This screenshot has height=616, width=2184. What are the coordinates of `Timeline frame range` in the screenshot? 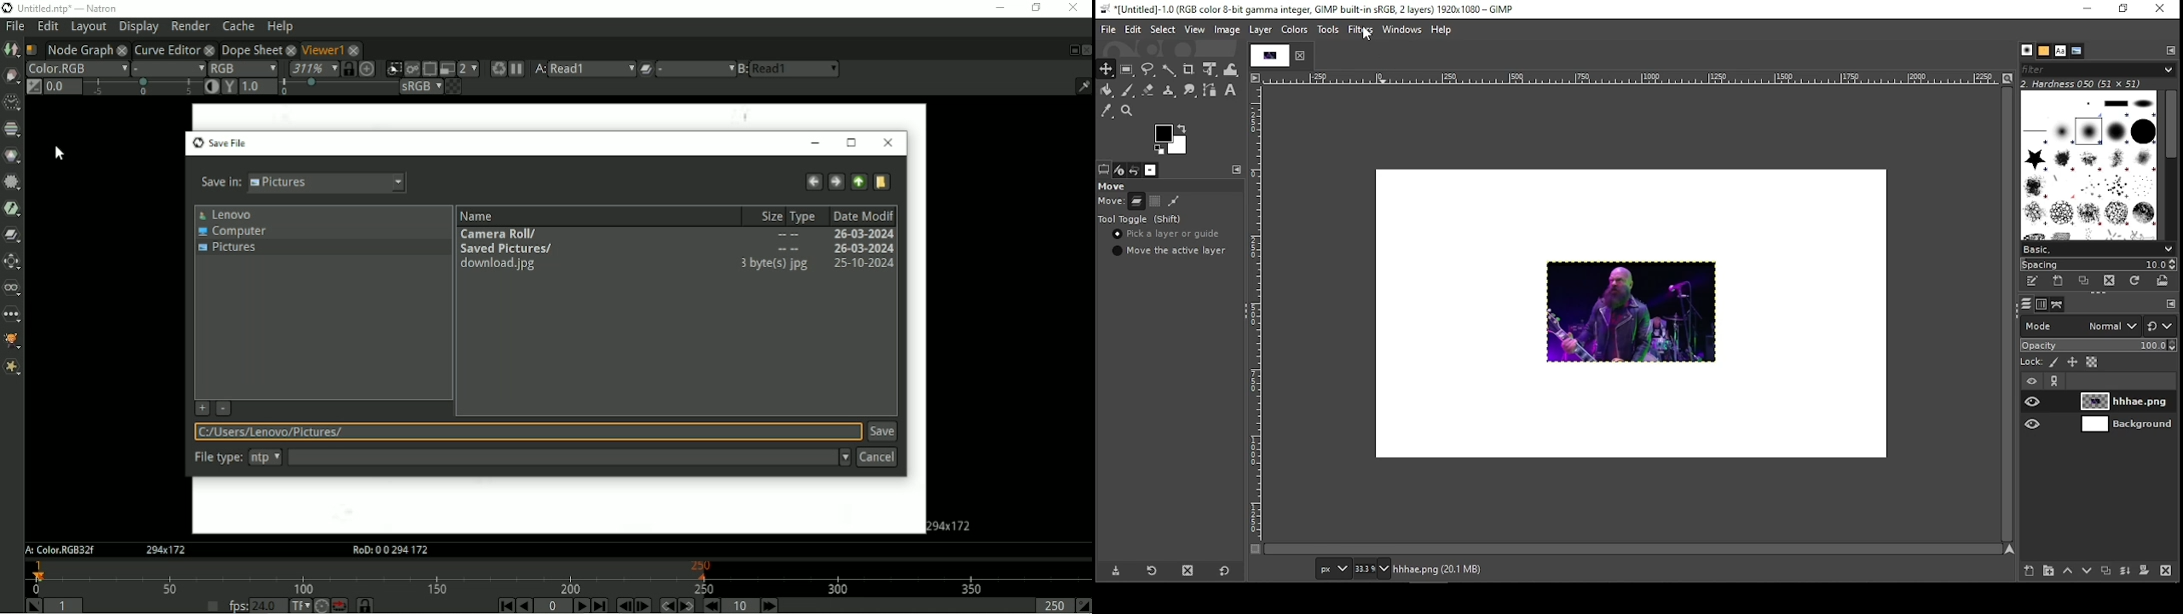 It's located at (364, 606).